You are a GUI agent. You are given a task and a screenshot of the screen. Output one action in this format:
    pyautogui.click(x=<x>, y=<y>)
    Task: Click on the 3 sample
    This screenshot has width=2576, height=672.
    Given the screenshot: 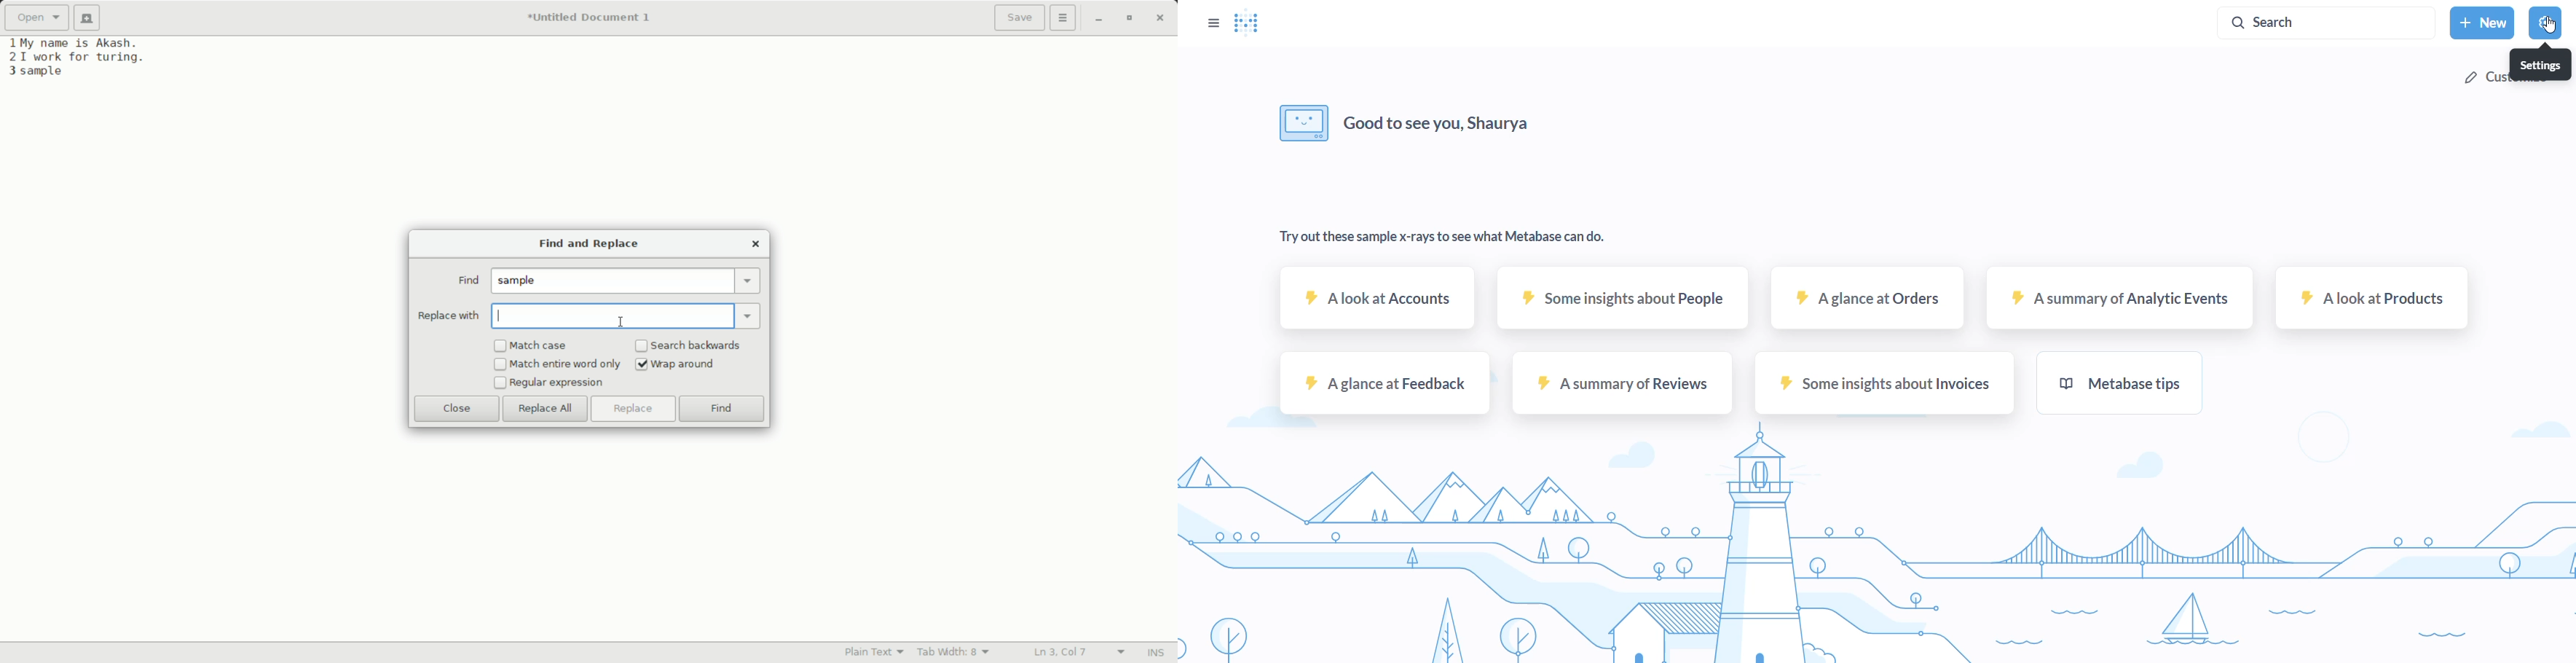 What is the action you would take?
    pyautogui.click(x=36, y=72)
    